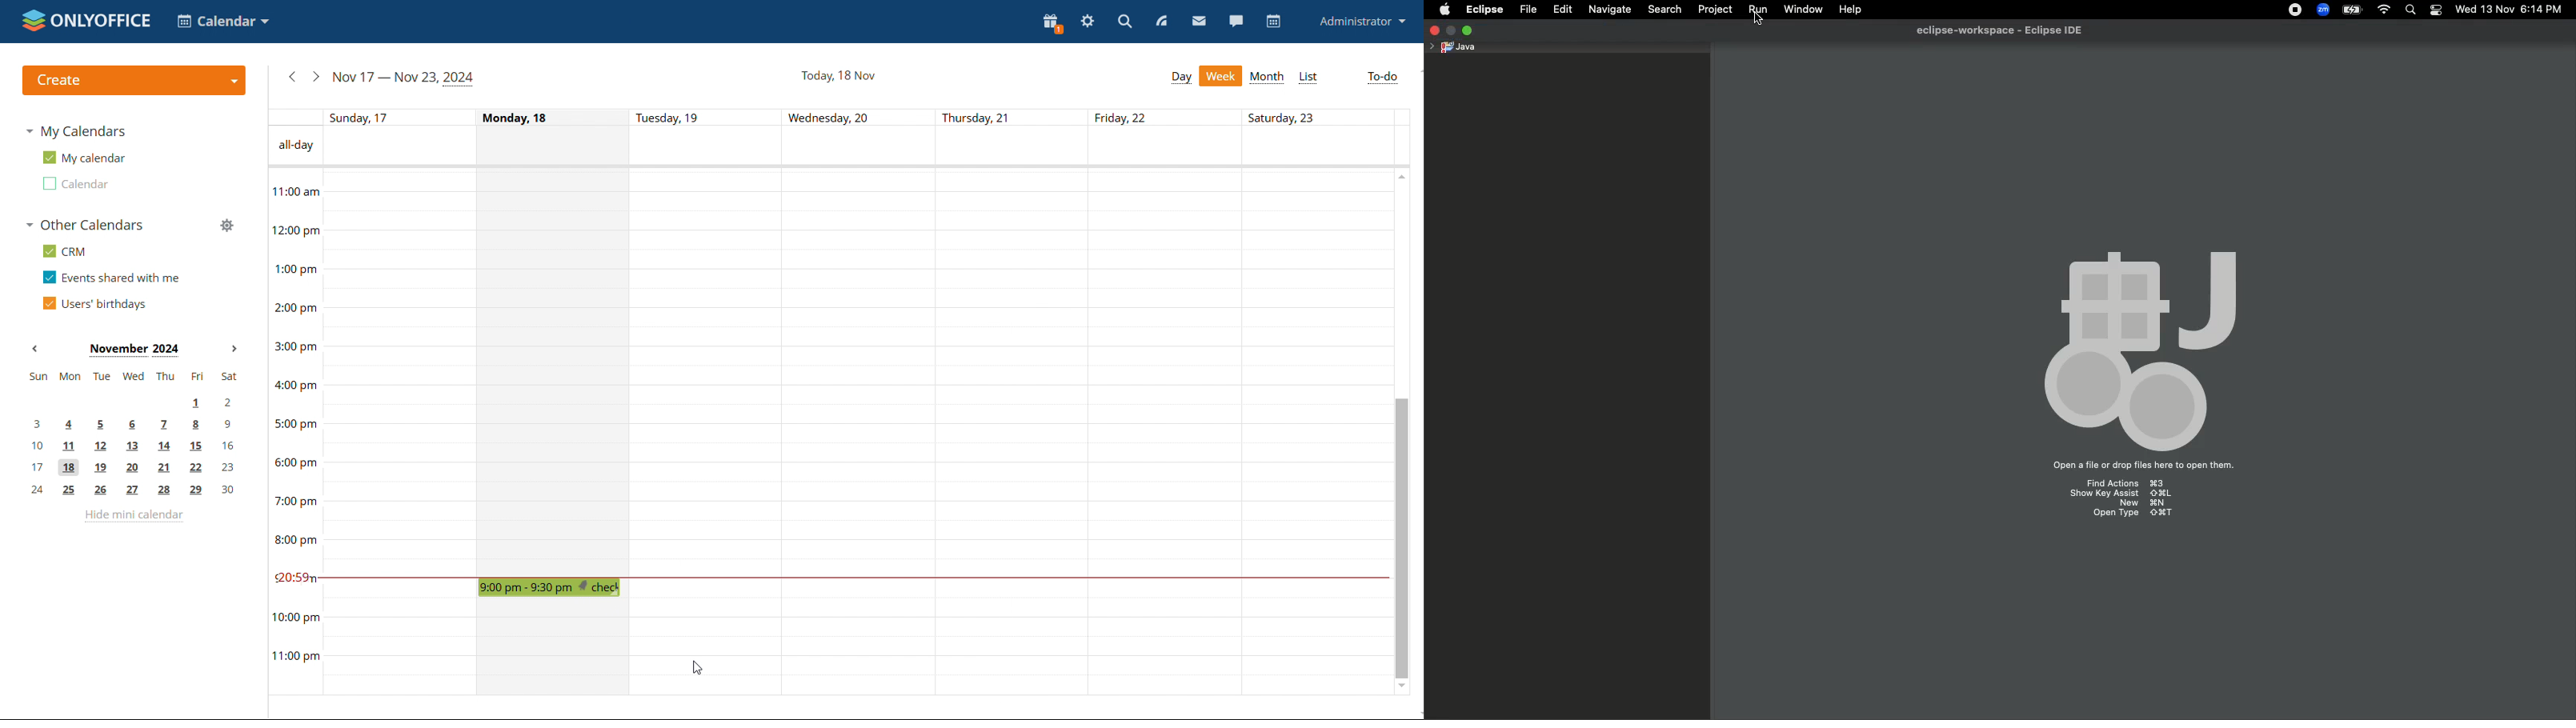 Image resolution: width=2576 pixels, height=728 pixels. What do you see at coordinates (133, 434) in the screenshot?
I see `mini calendar` at bounding box center [133, 434].